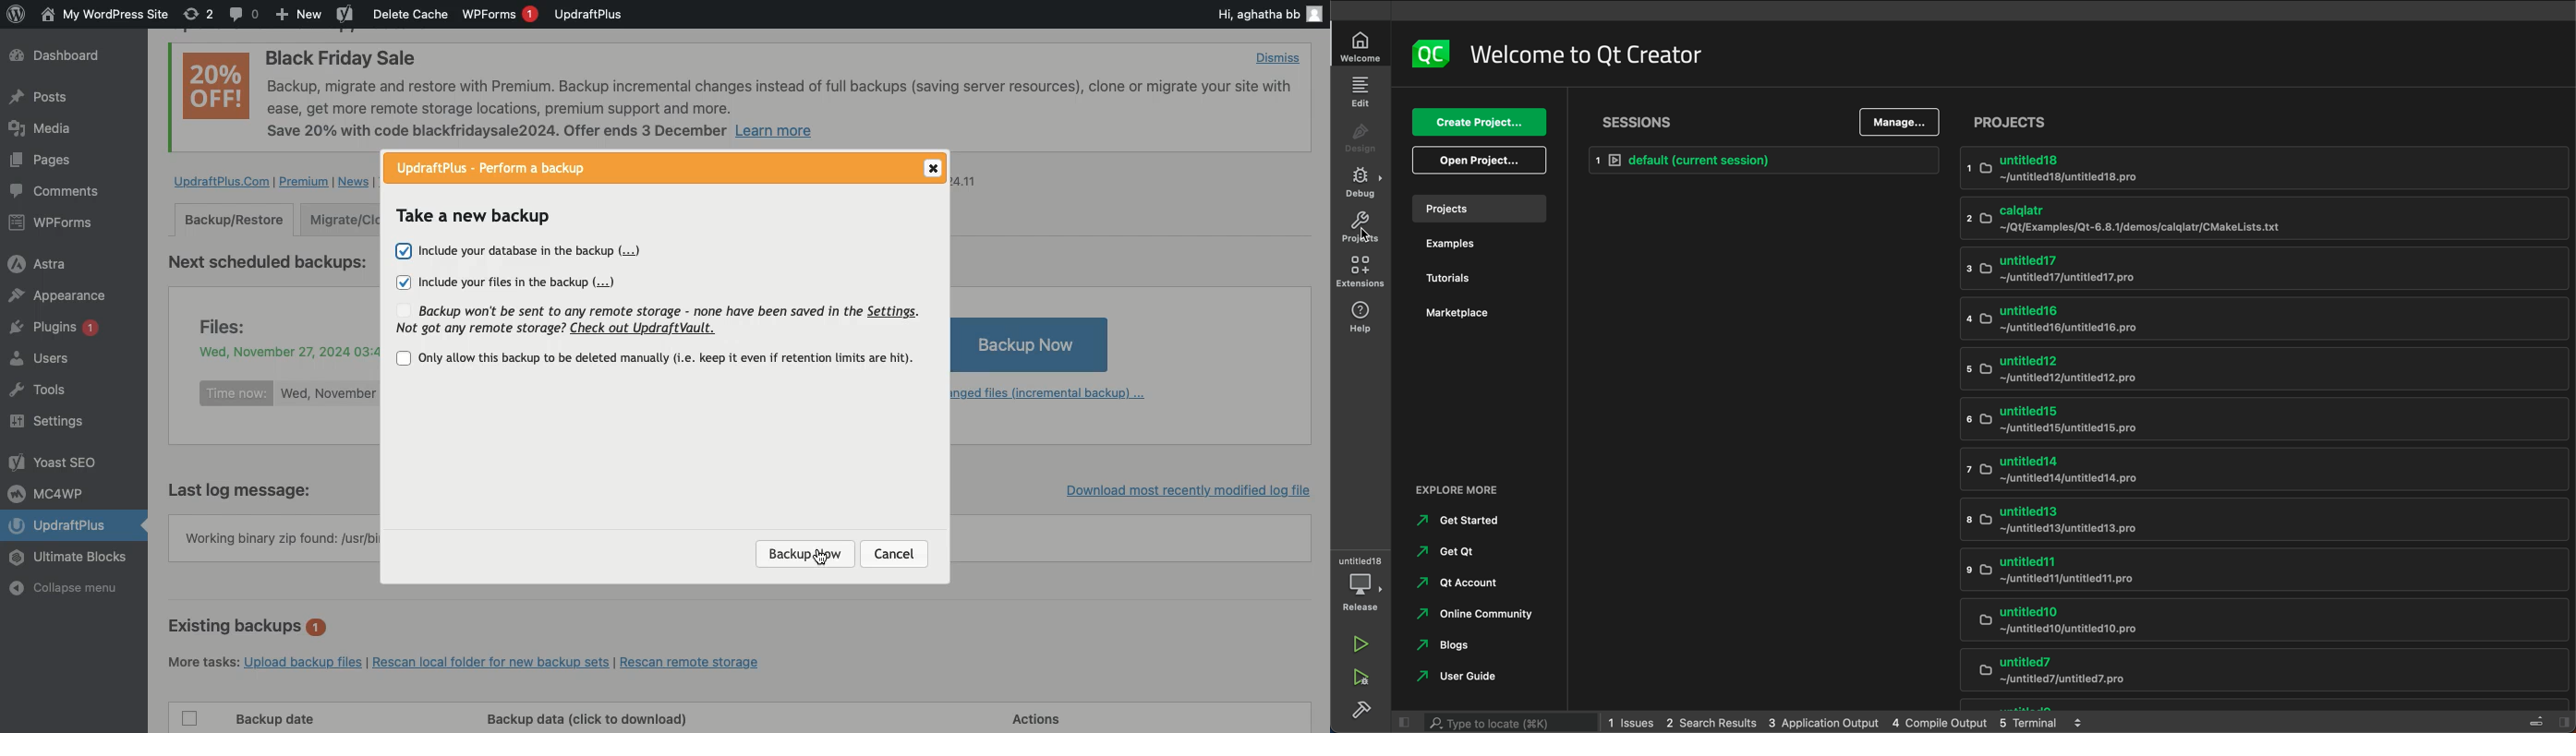 This screenshot has width=2576, height=756. What do you see at coordinates (53, 422) in the screenshot?
I see `Settings` at bounding box center [53, 422].